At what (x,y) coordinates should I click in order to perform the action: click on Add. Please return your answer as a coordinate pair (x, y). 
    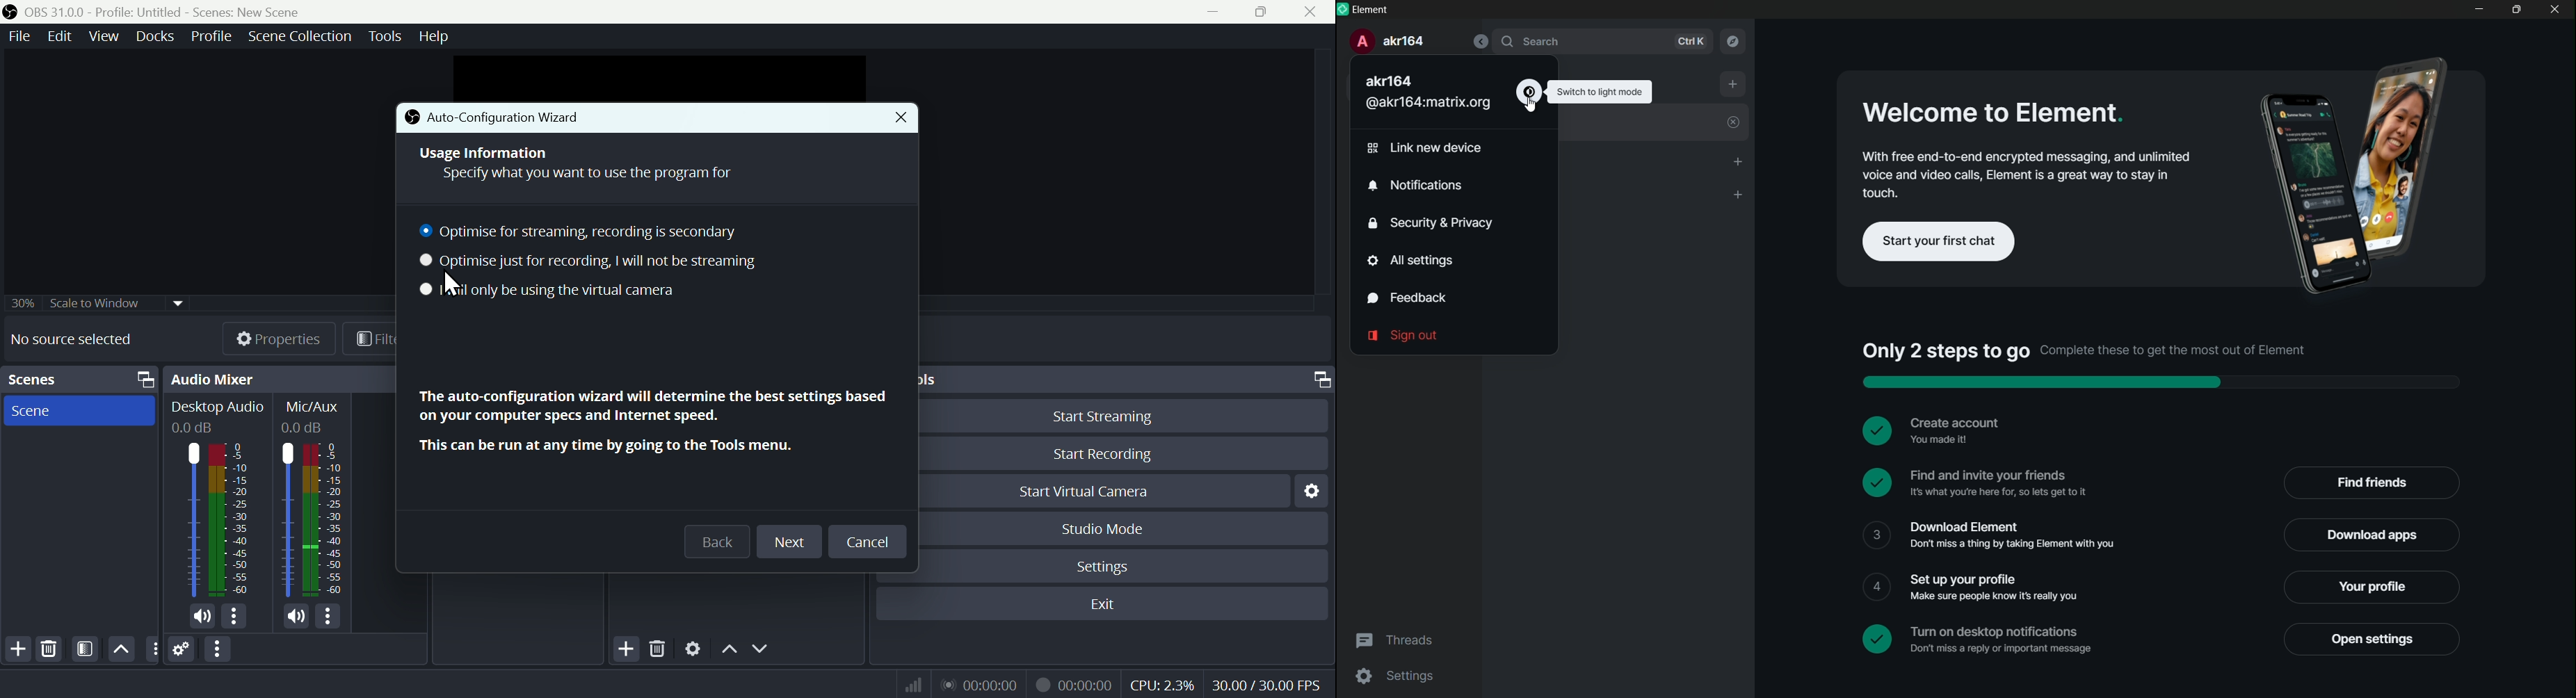
    Looking at the image, I should click on (625, 647).